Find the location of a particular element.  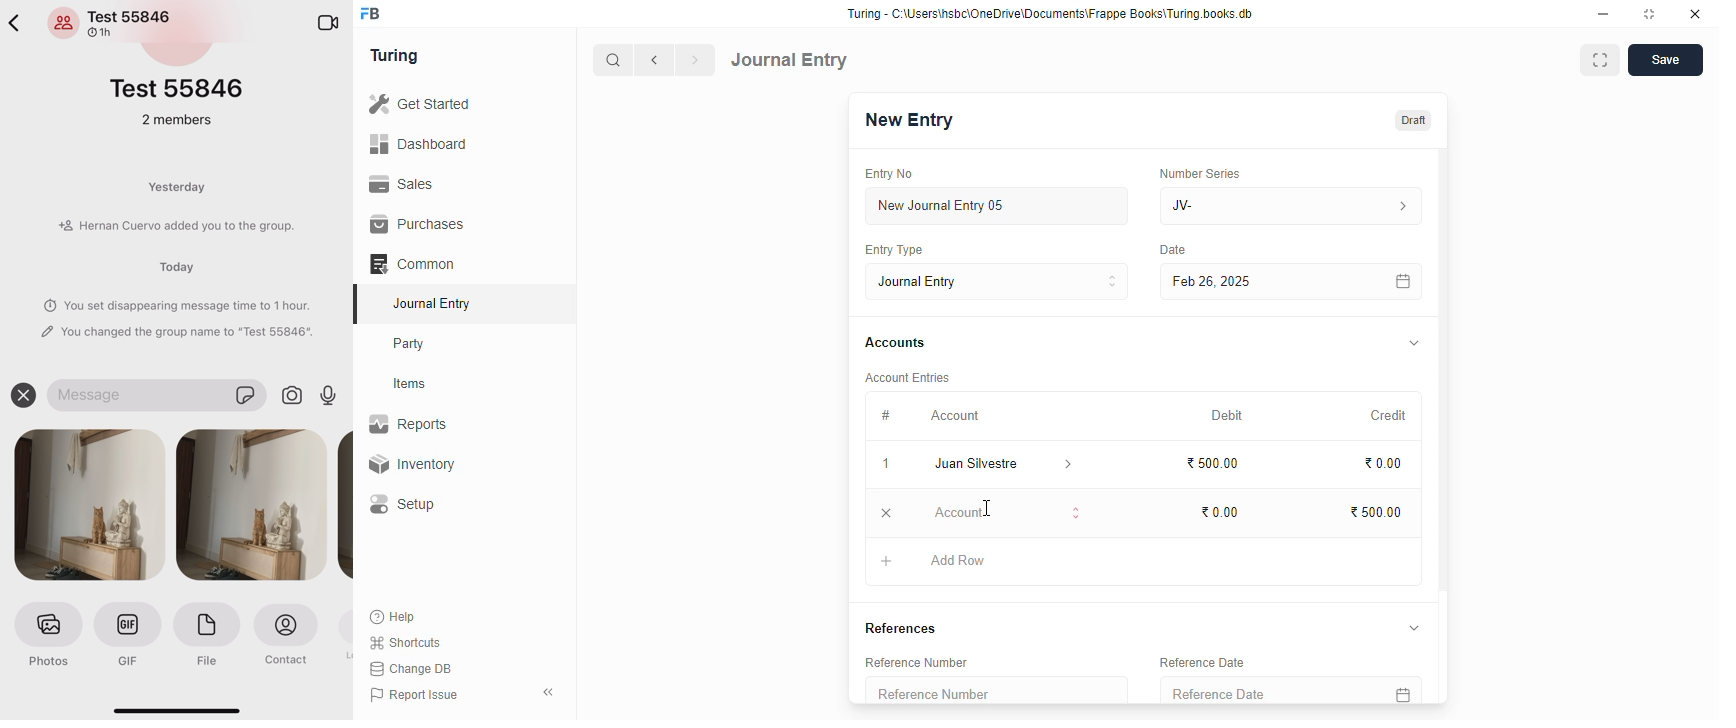

navigate back is located at coordinates (14, 24).